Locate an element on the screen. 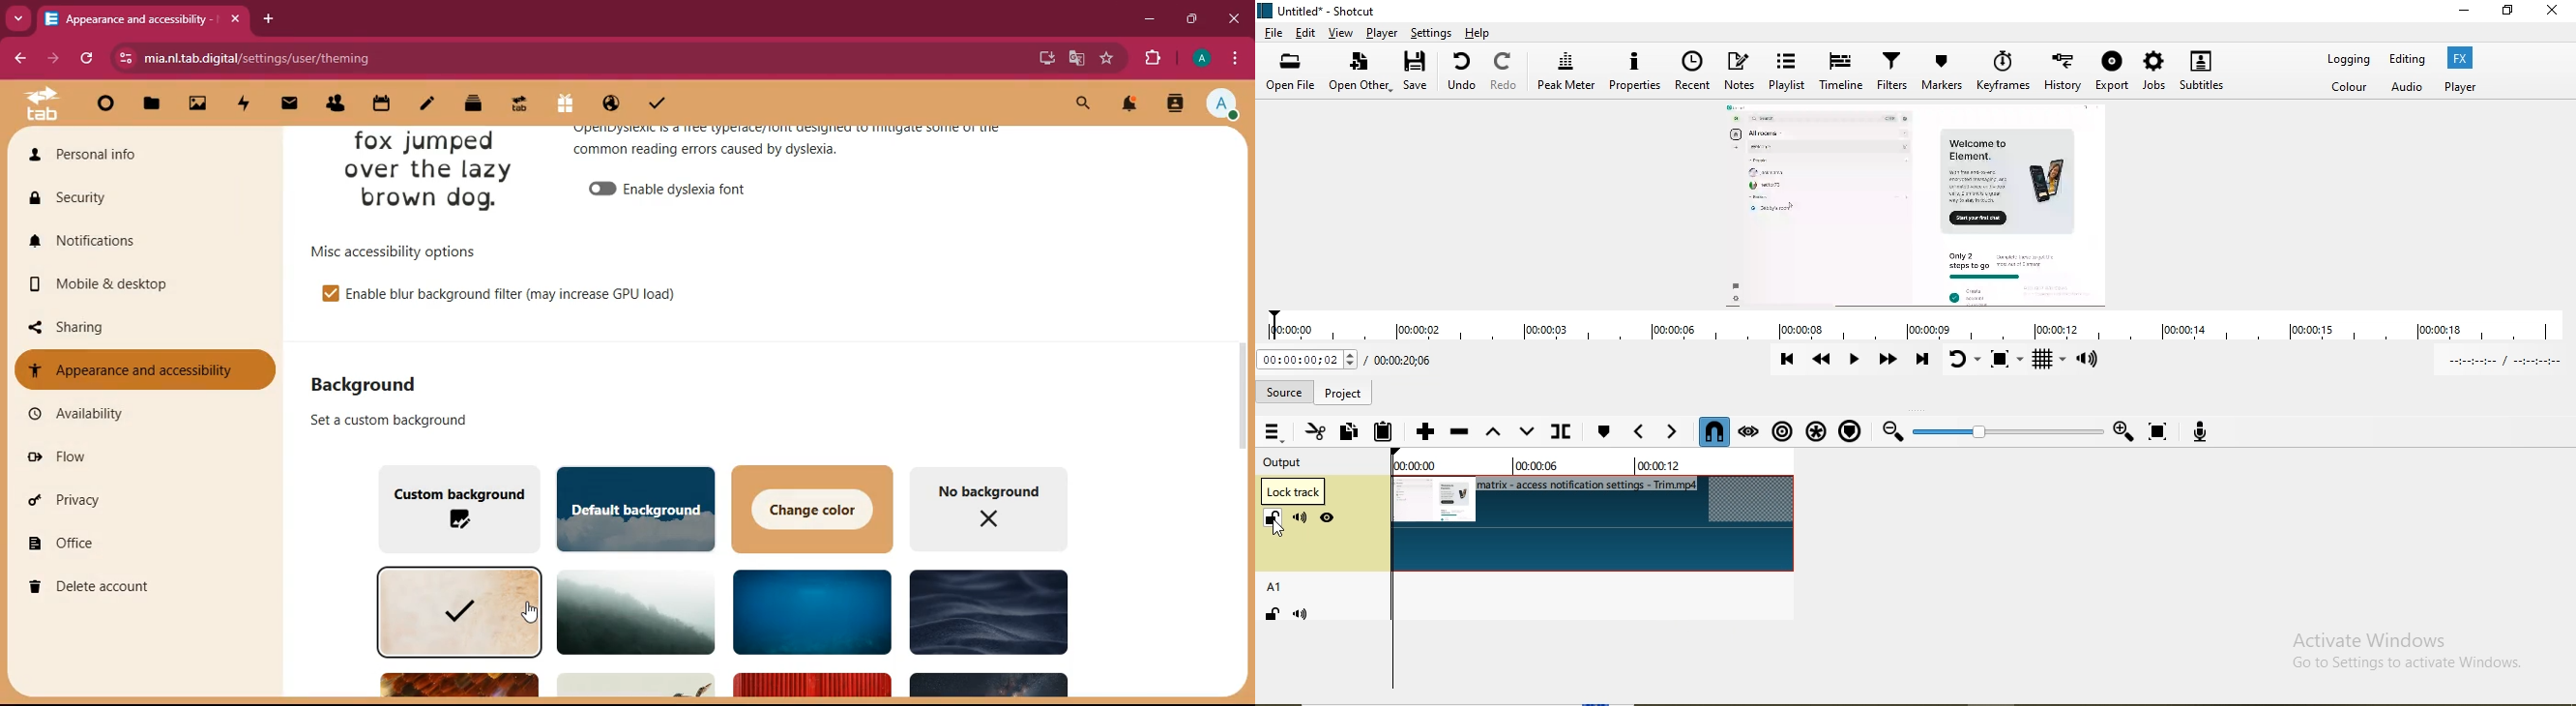 This screenshot has height=728, width=2576.  is located at coordinates (810, 687).